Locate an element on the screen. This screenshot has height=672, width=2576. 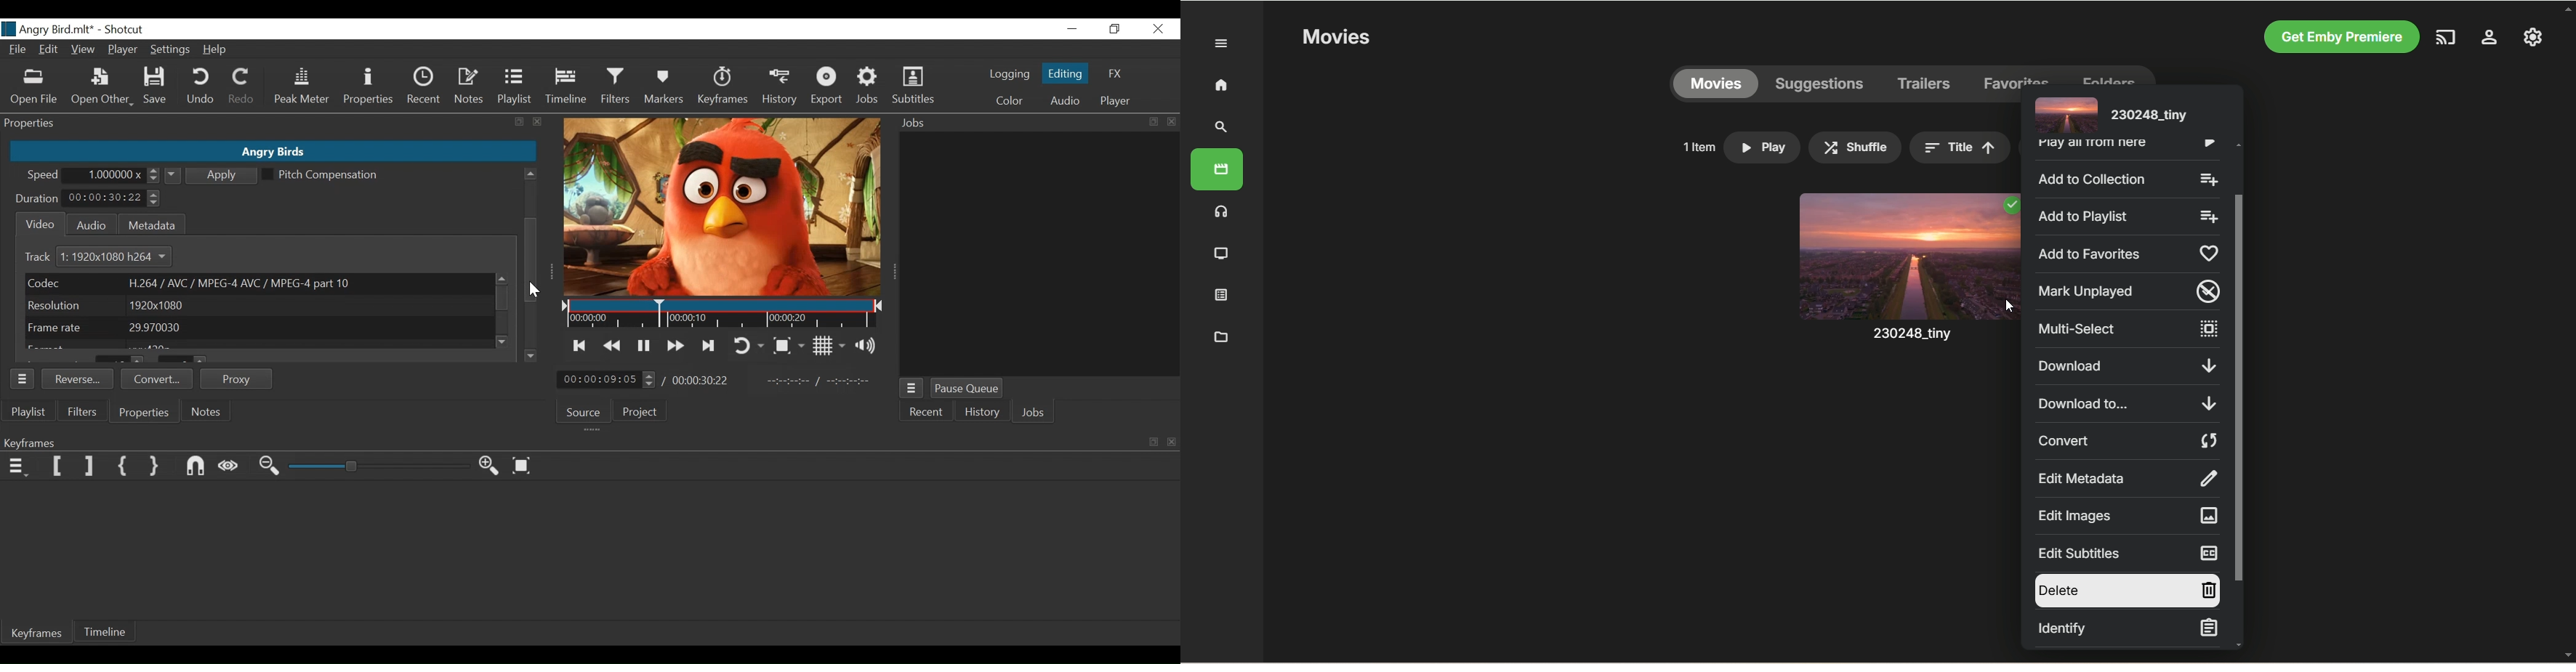
Resolution is located at coordinates (257, 306).